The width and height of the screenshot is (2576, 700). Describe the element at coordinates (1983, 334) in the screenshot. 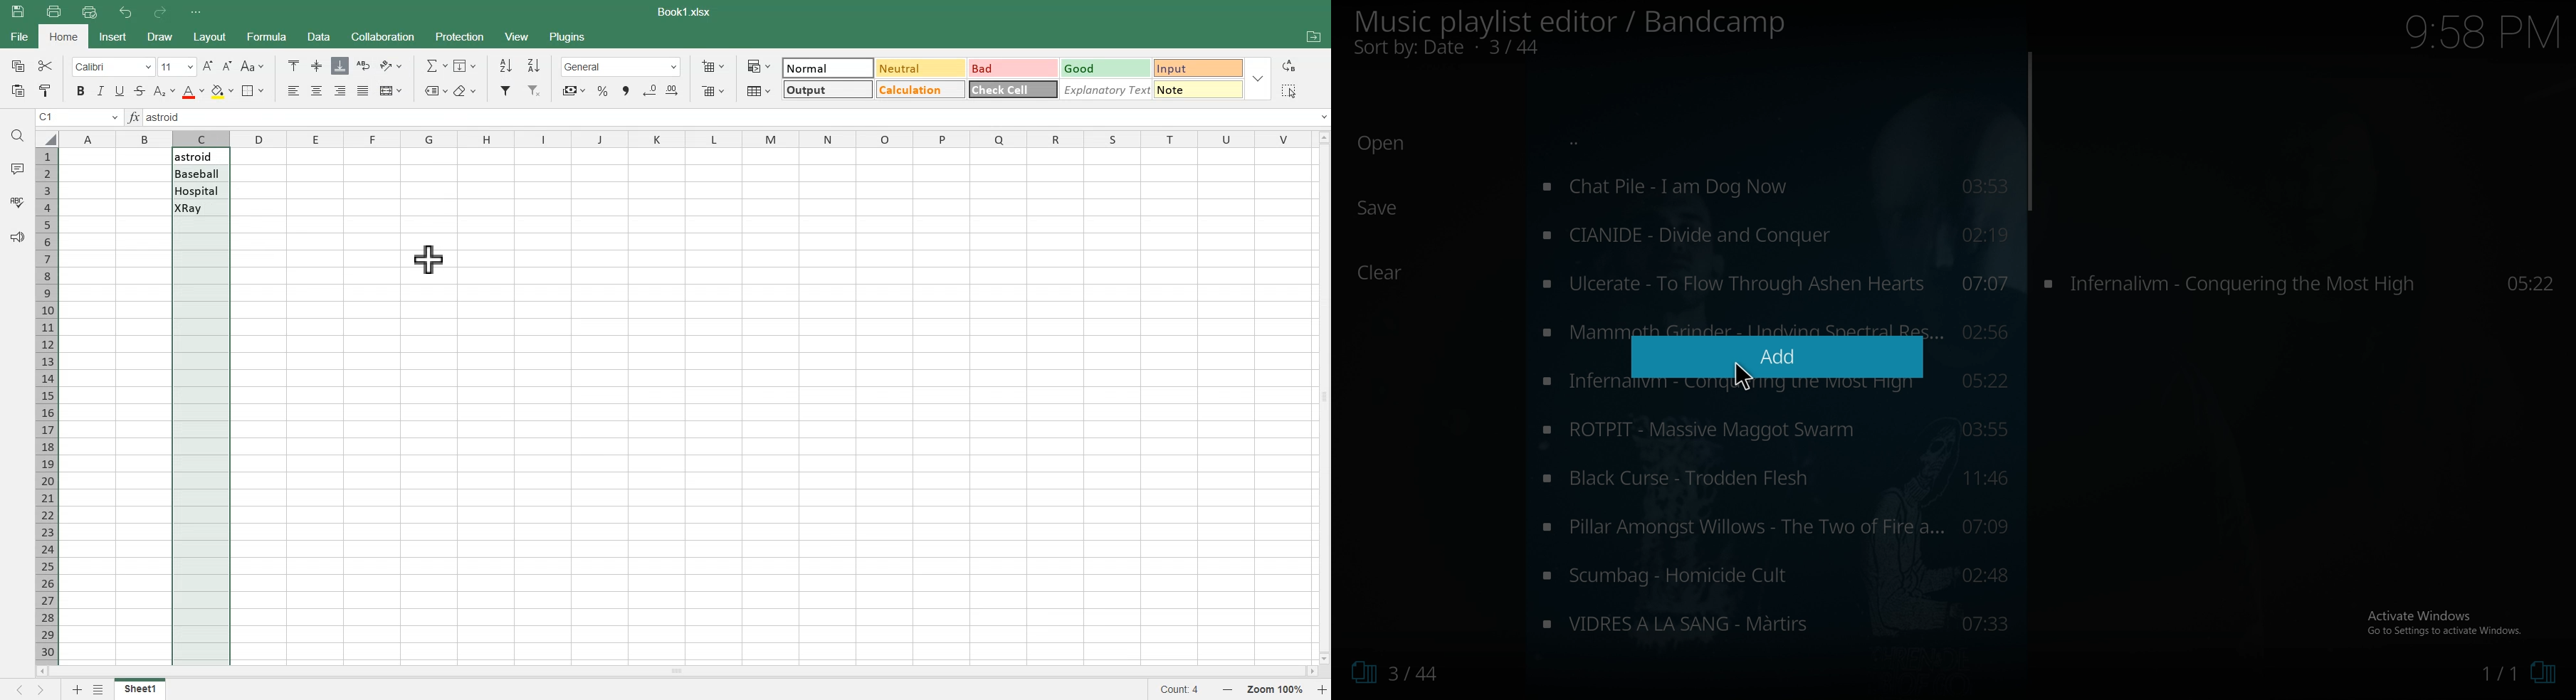

I see `02:56` at that location.